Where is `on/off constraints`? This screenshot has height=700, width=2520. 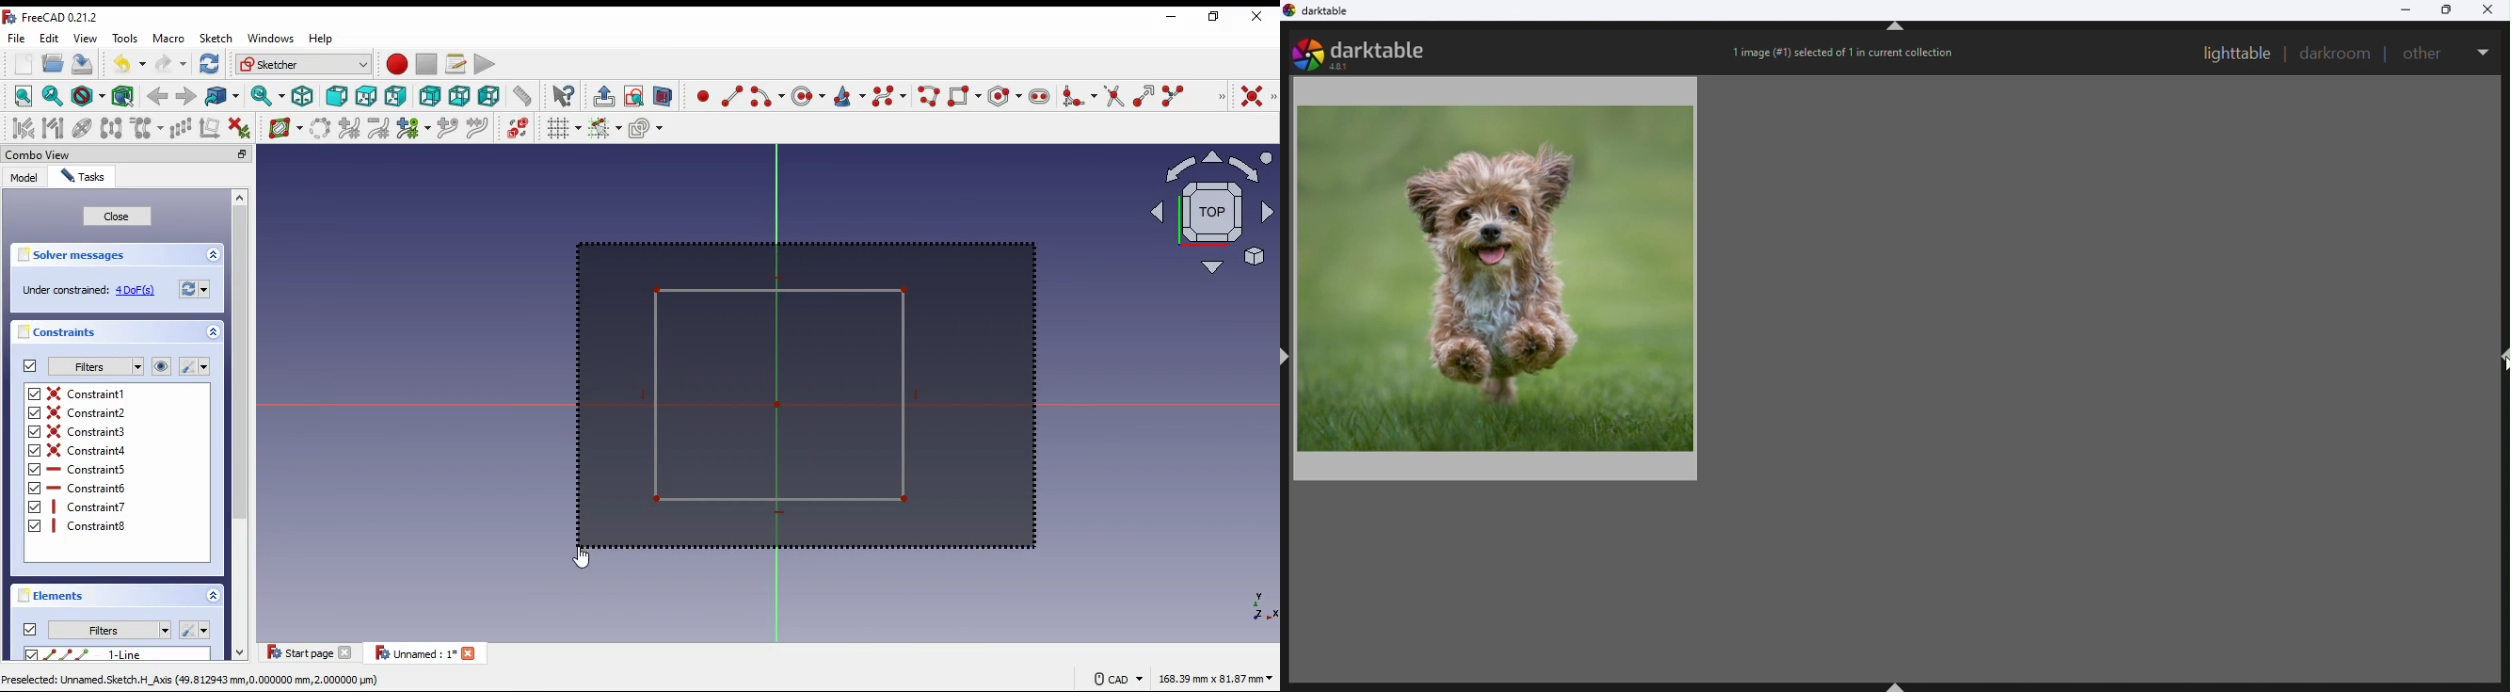
on/off constraints is located at coordinates (31, 366).